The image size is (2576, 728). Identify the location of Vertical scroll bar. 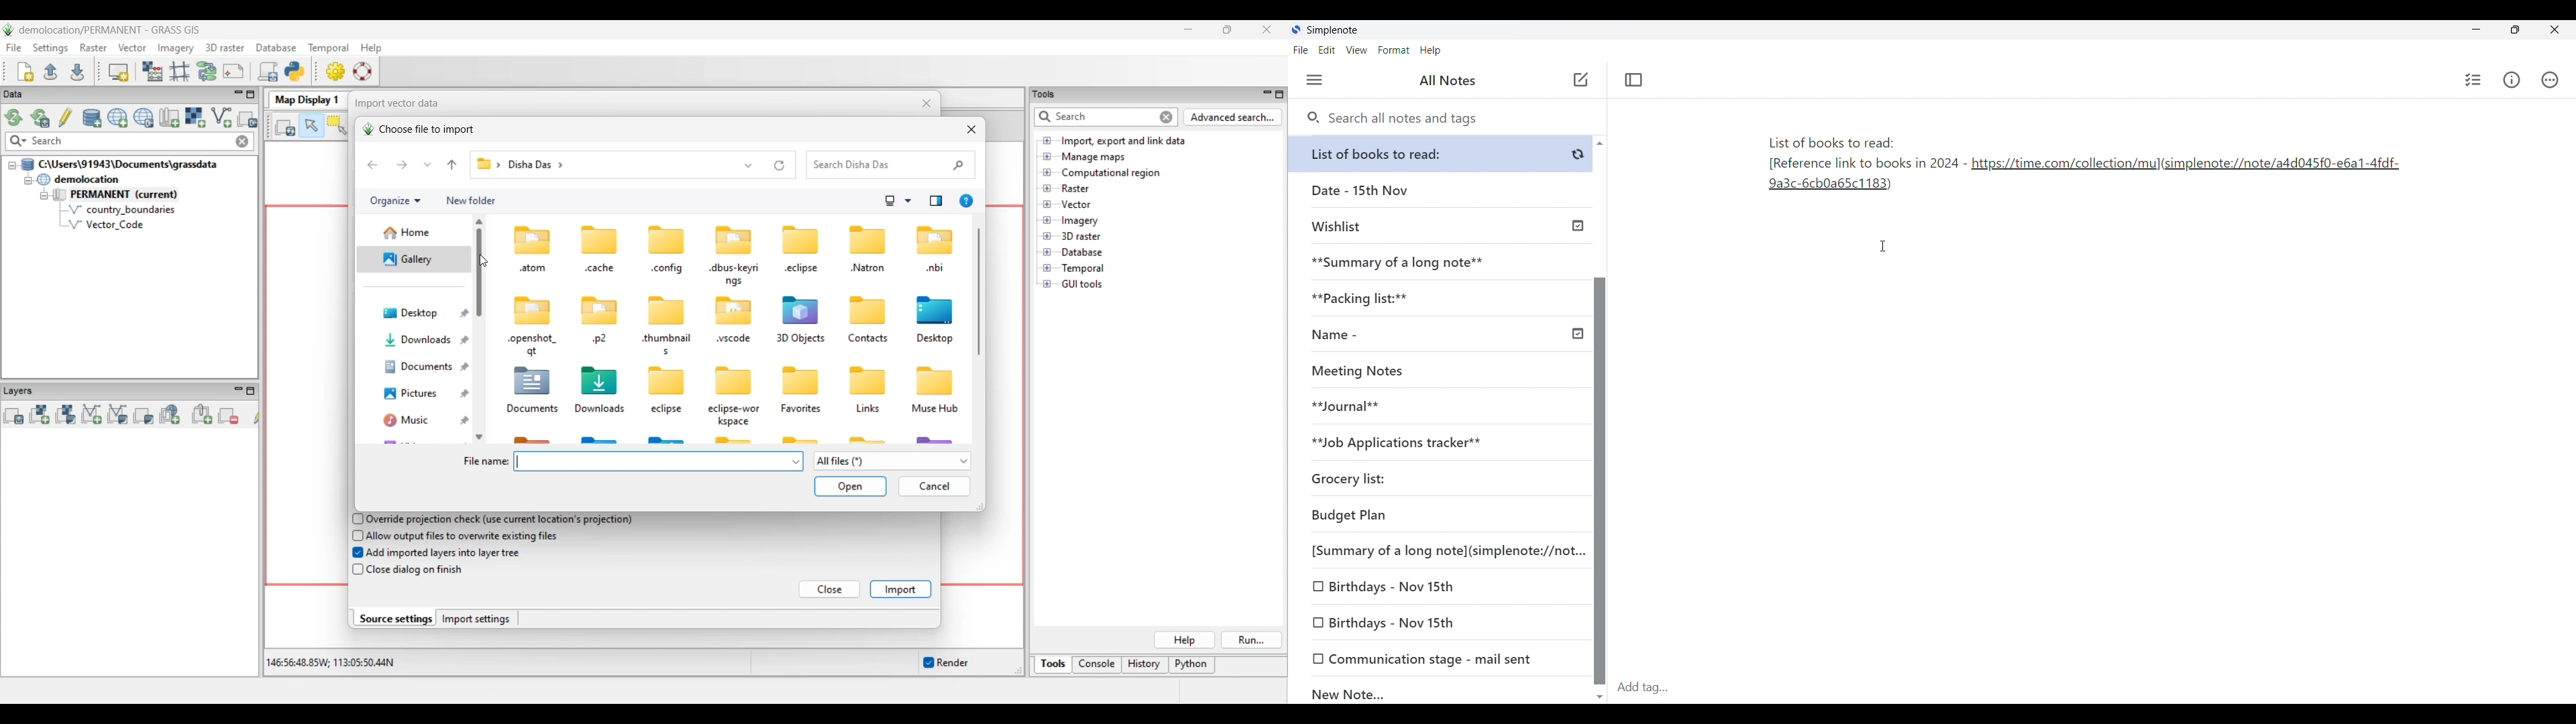
(1599, 418).